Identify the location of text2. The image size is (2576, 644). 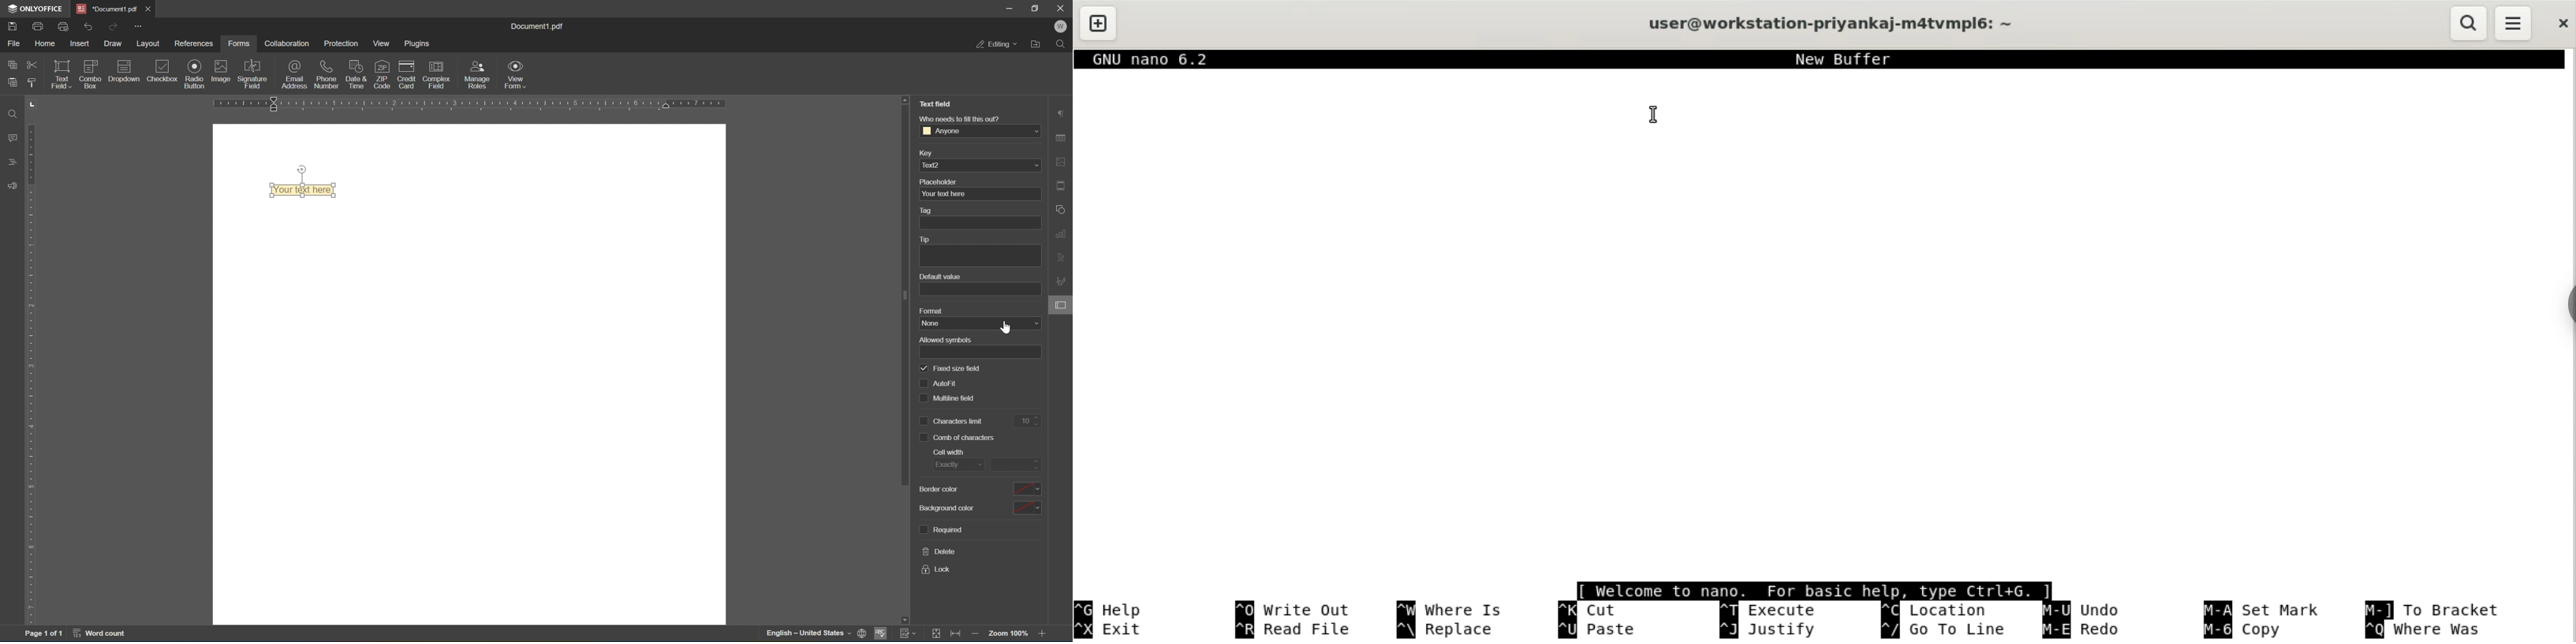
(979, 165).